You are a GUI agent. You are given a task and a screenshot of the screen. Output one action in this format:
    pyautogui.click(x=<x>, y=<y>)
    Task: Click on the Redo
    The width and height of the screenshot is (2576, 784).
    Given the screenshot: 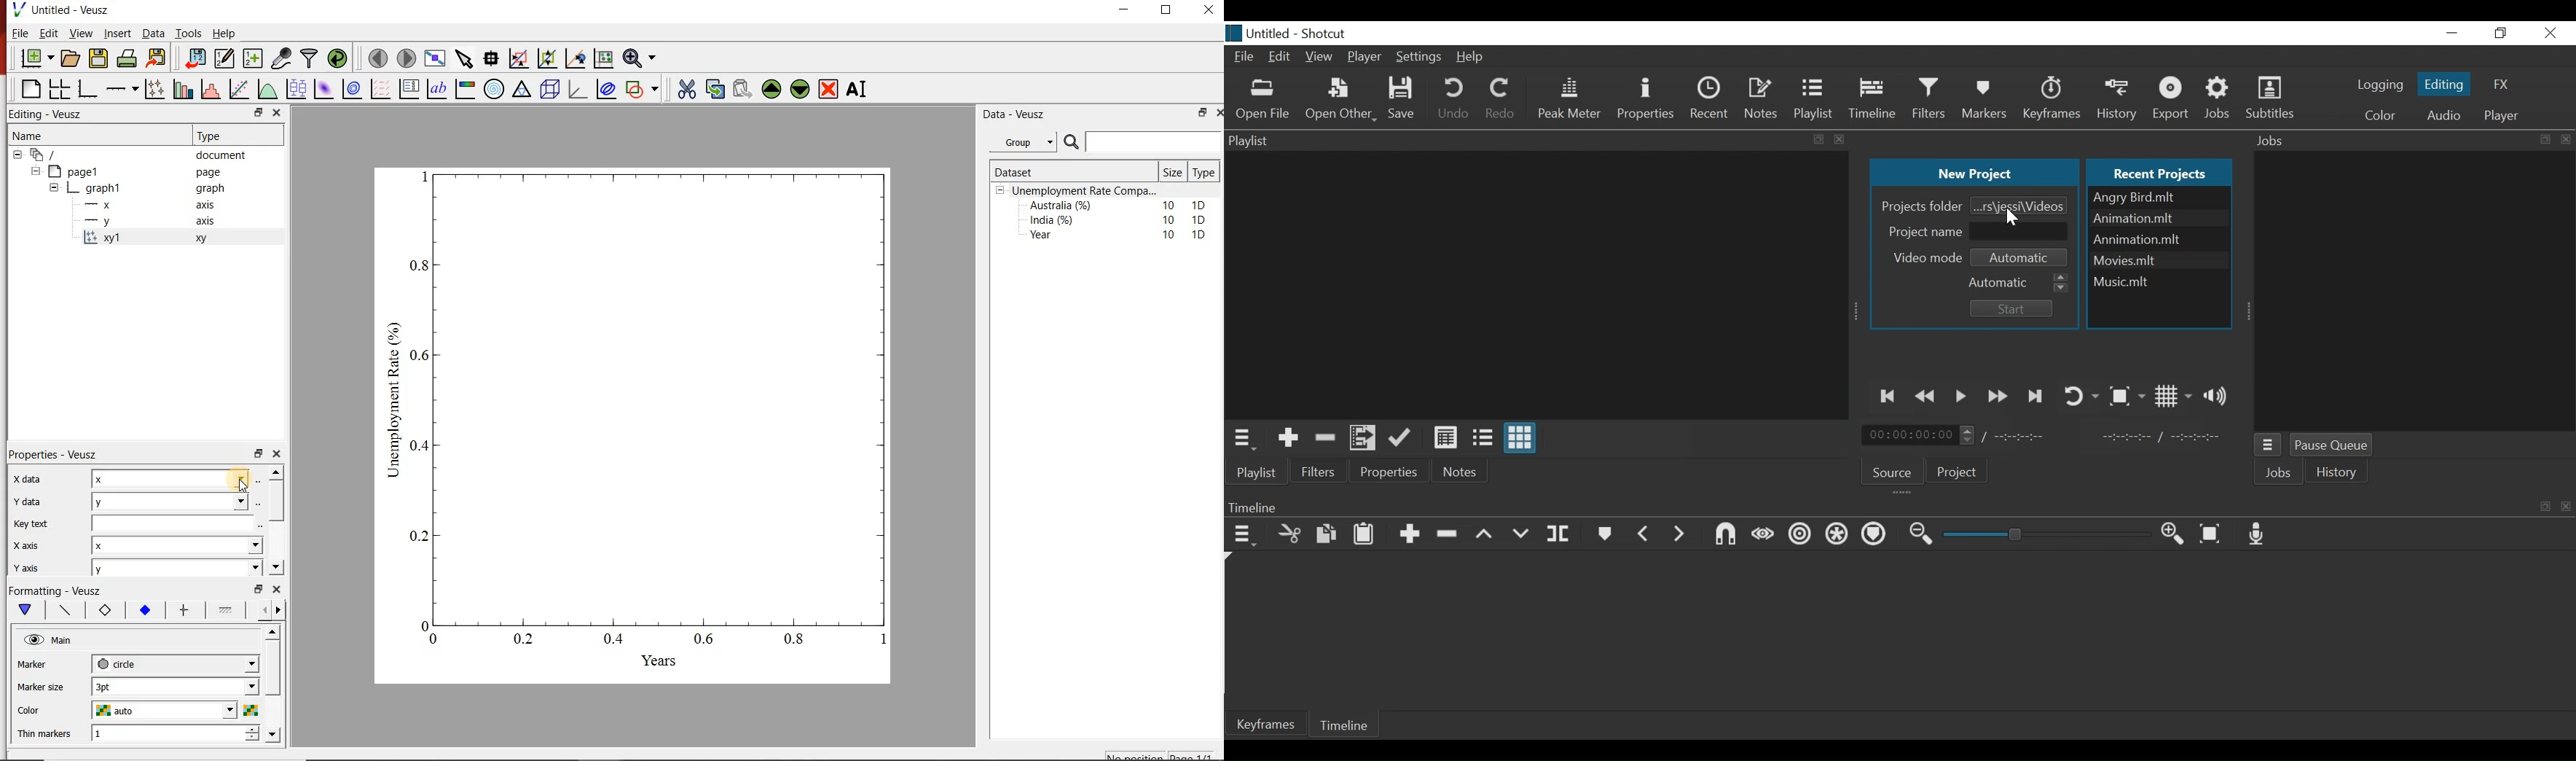 What is the action you would take?
    pyautogui.click(x=1500, y=101)
    